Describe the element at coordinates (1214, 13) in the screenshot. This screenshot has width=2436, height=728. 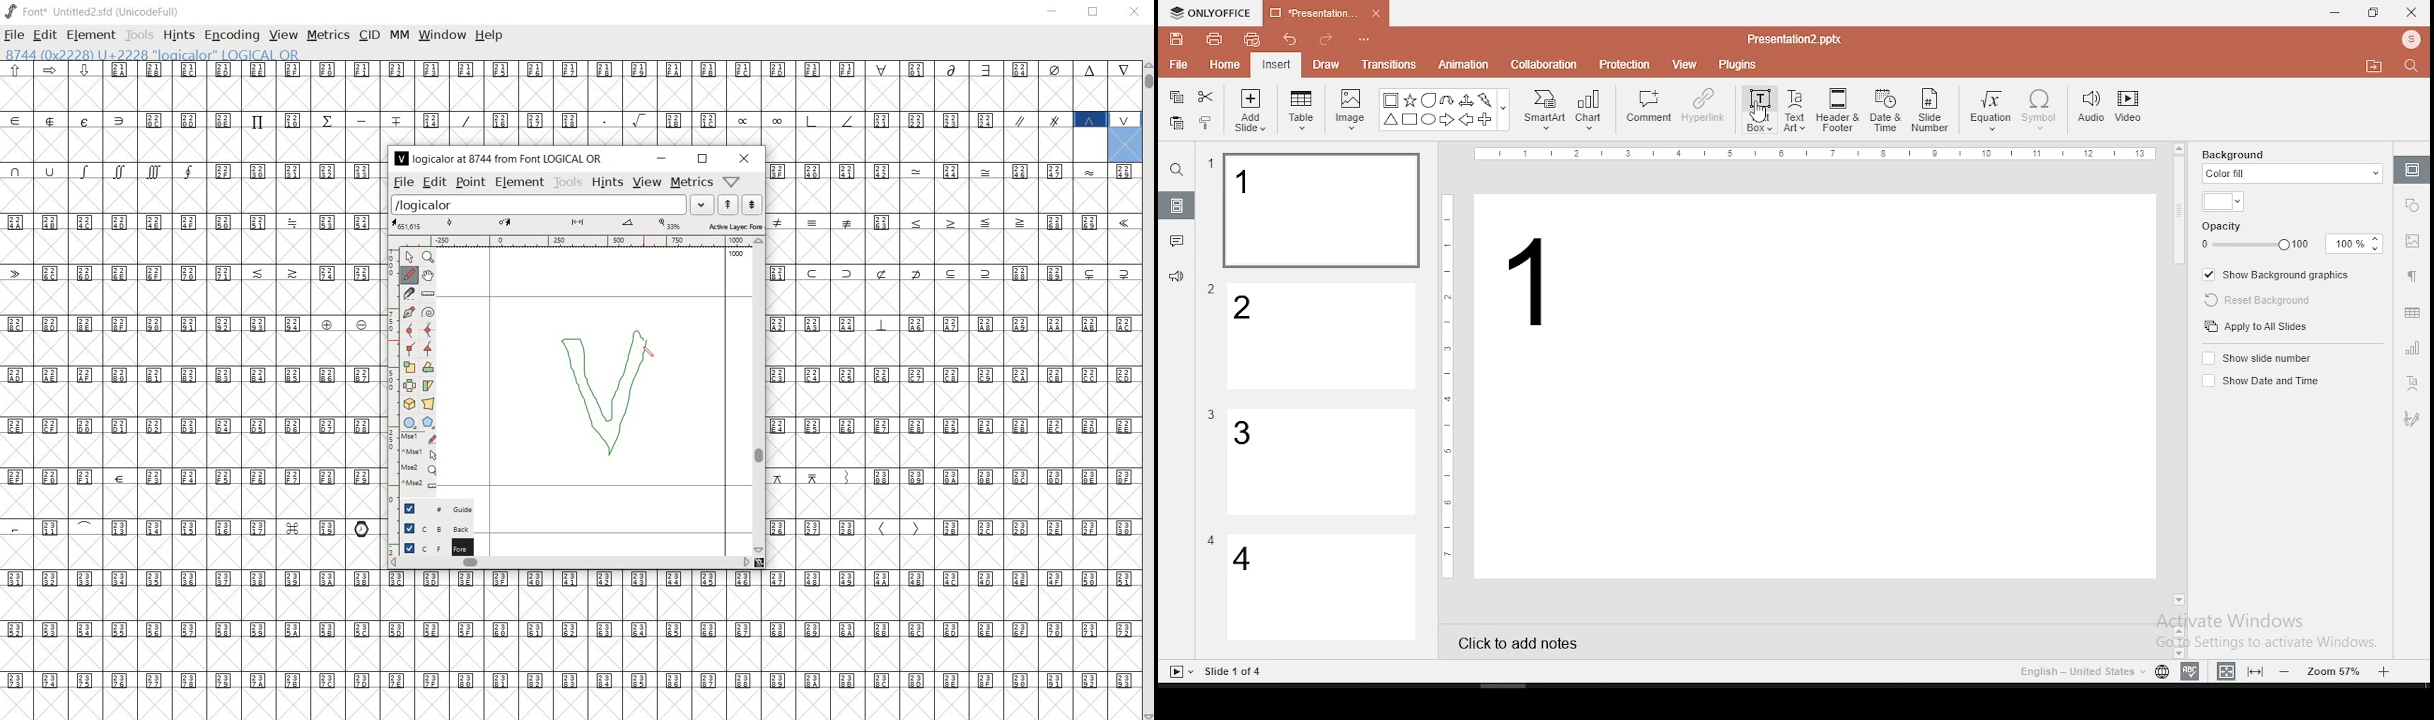
I see `icon` at that location.